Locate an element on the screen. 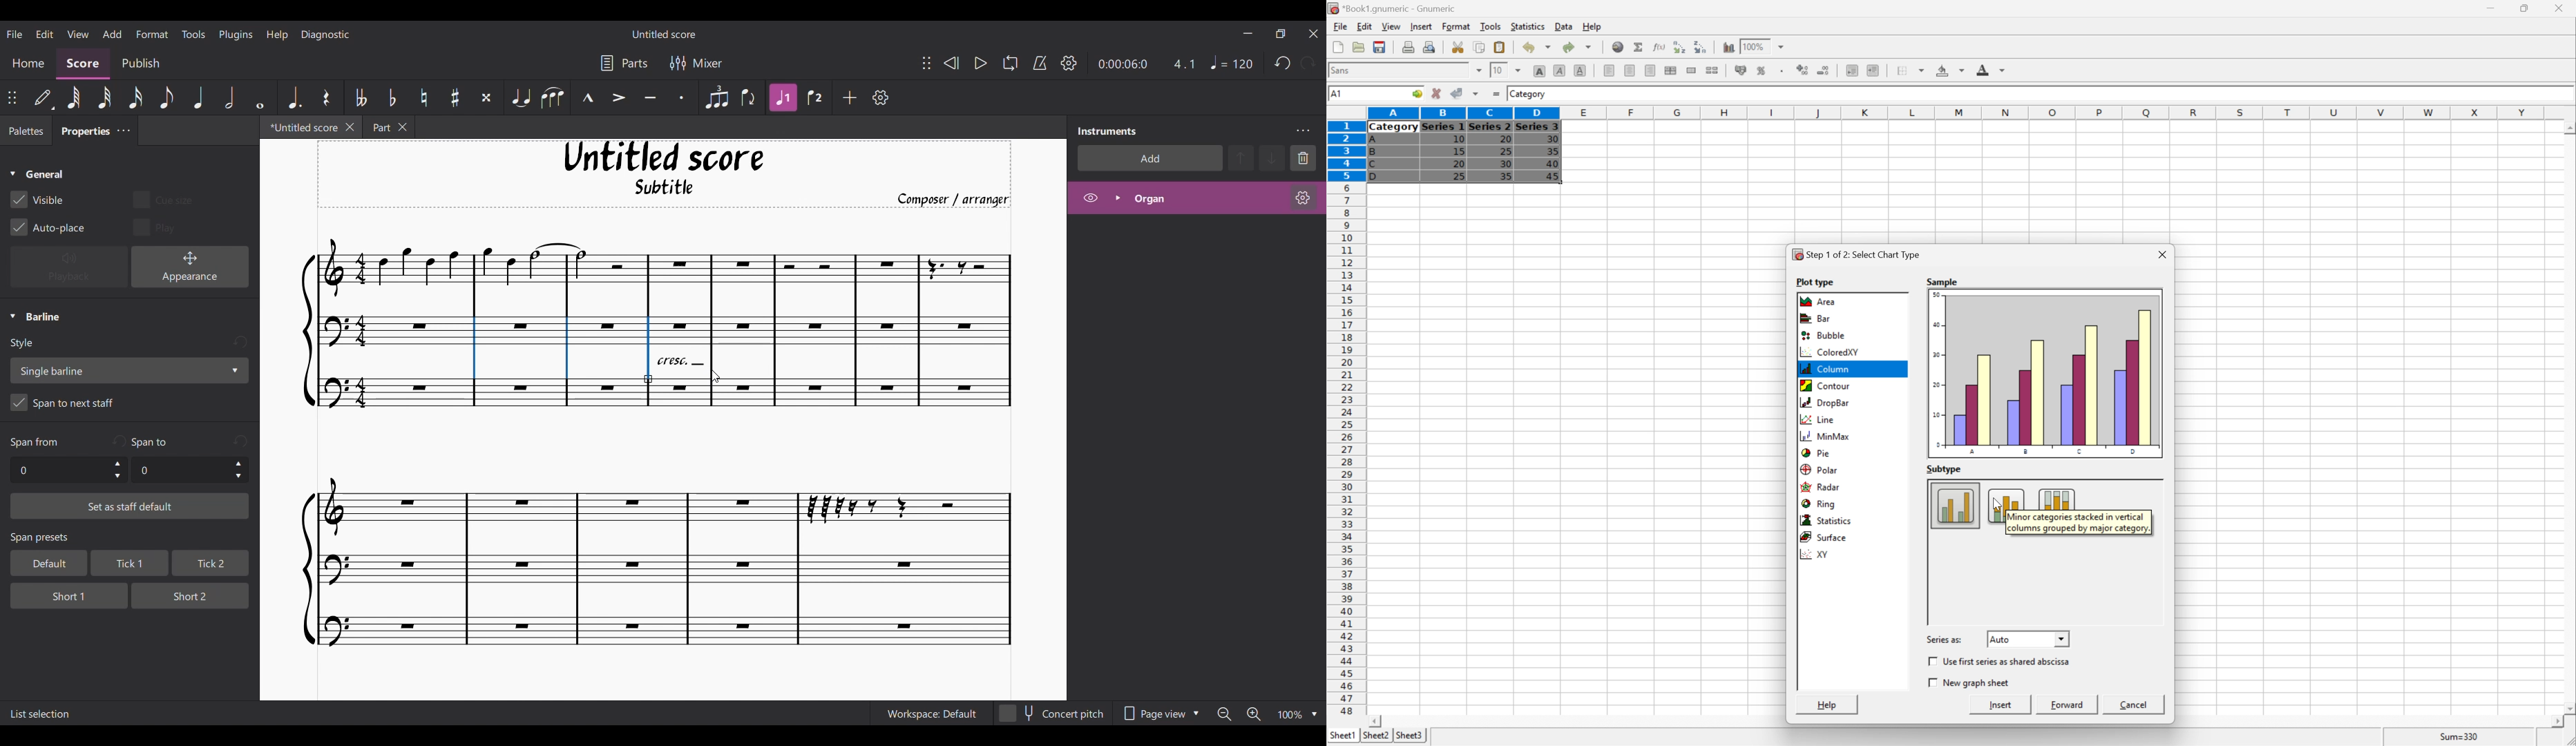 The image size is (2576, 756). Bubble is located at coordinates (1822, 336).